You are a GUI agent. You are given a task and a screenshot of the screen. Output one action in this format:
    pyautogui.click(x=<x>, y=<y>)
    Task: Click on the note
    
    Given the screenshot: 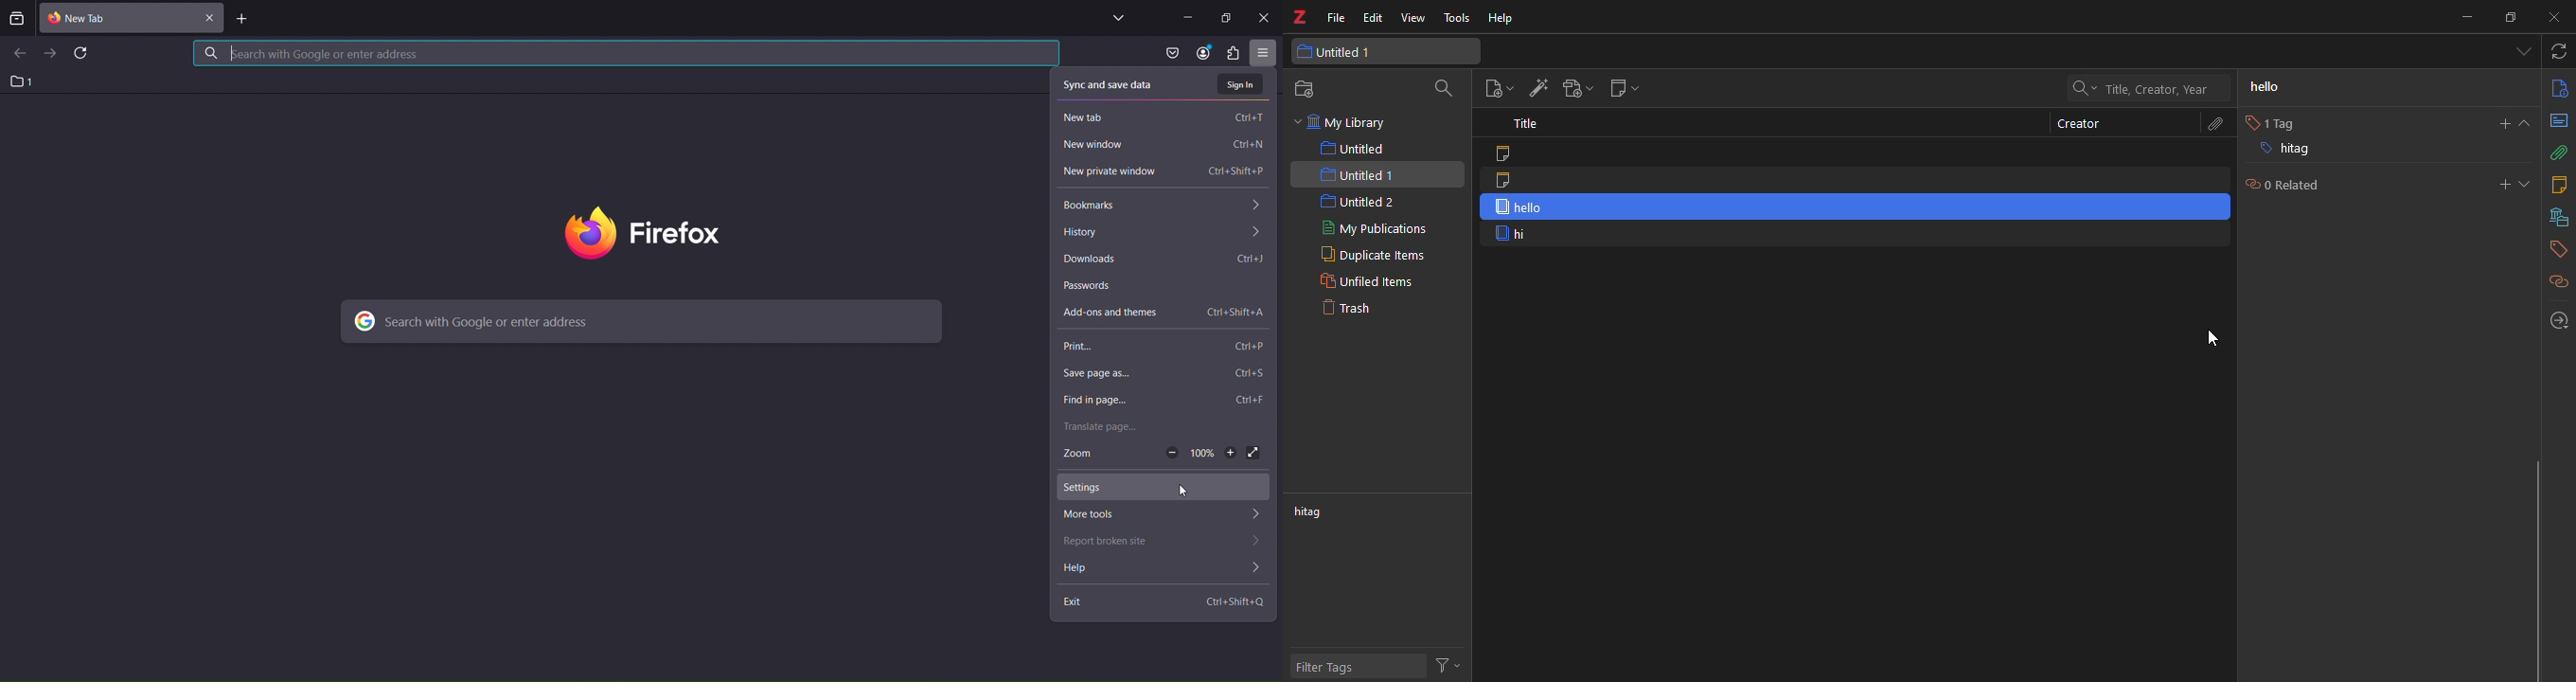 What is the action you would take?
    pyautogui.click(x=1507, y=180)
    